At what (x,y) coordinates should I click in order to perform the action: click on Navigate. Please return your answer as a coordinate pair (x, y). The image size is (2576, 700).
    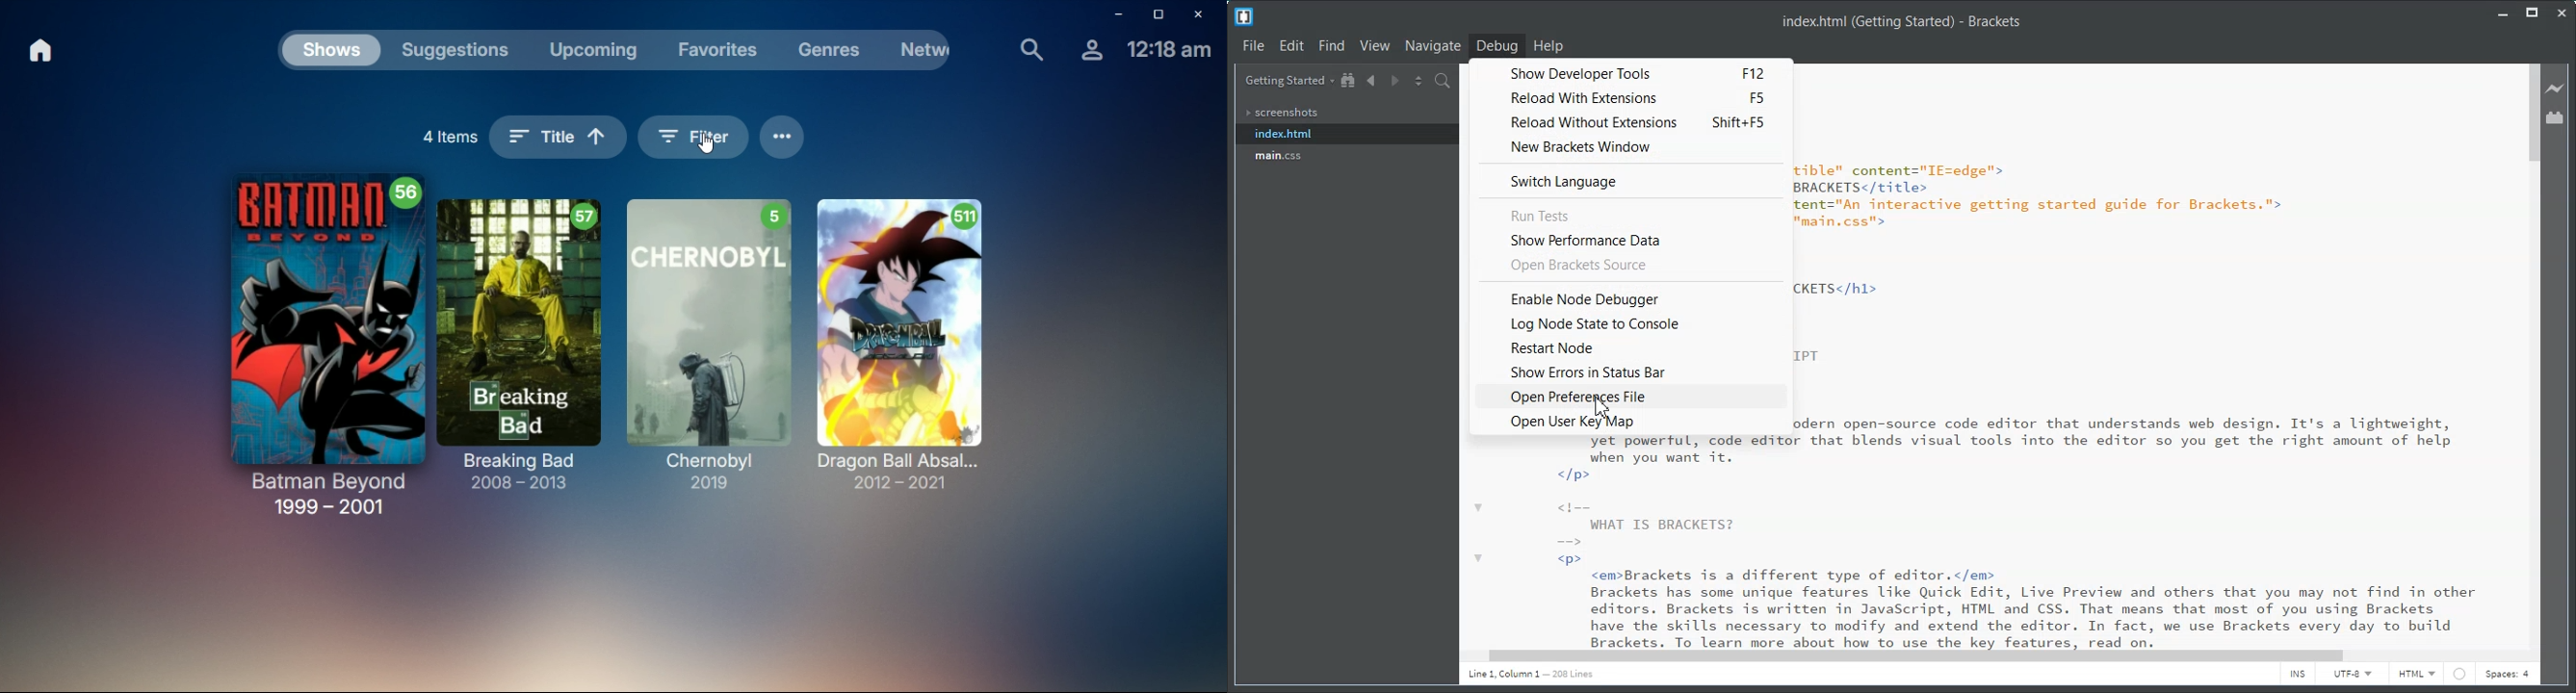
    Looking at the image, I should click on (1433, 45).